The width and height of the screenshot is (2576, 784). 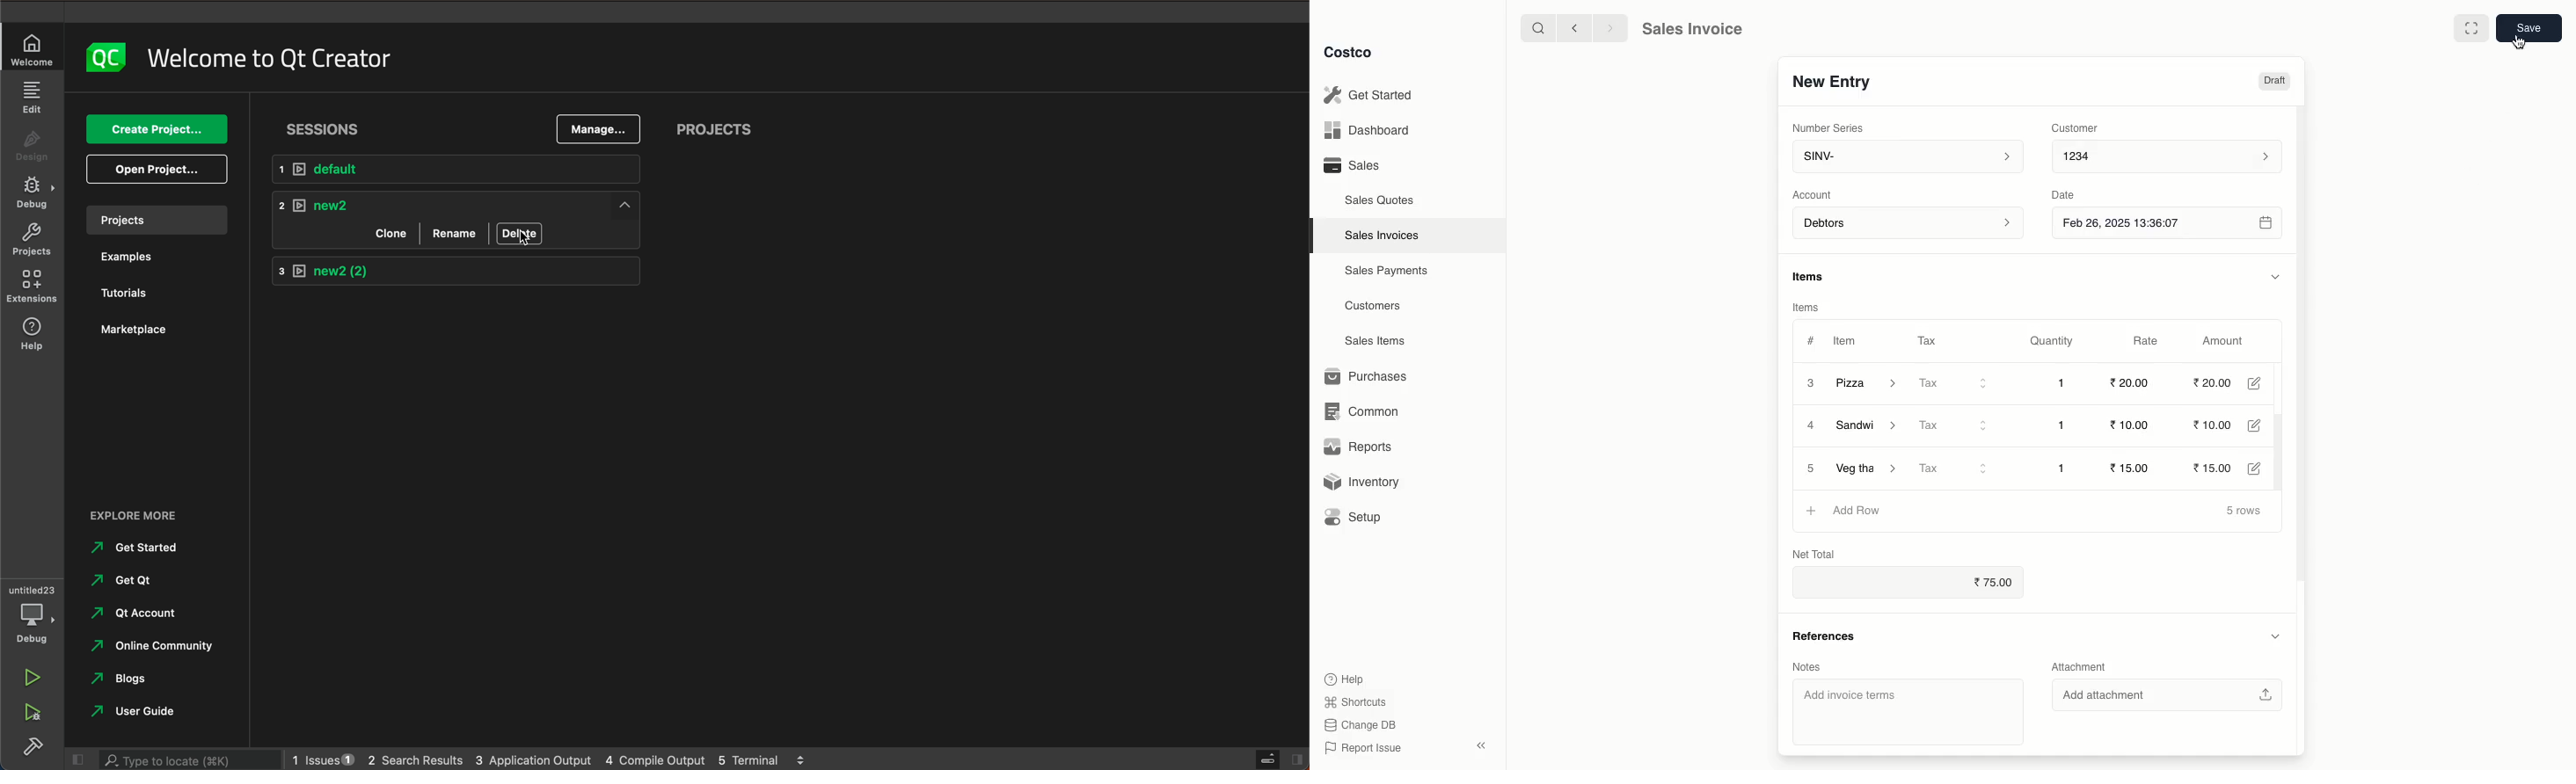 What do you see at coordinates (2470, 29) in the screenshot?
I see `Full width toggle` at bounding box center [2470, 29].